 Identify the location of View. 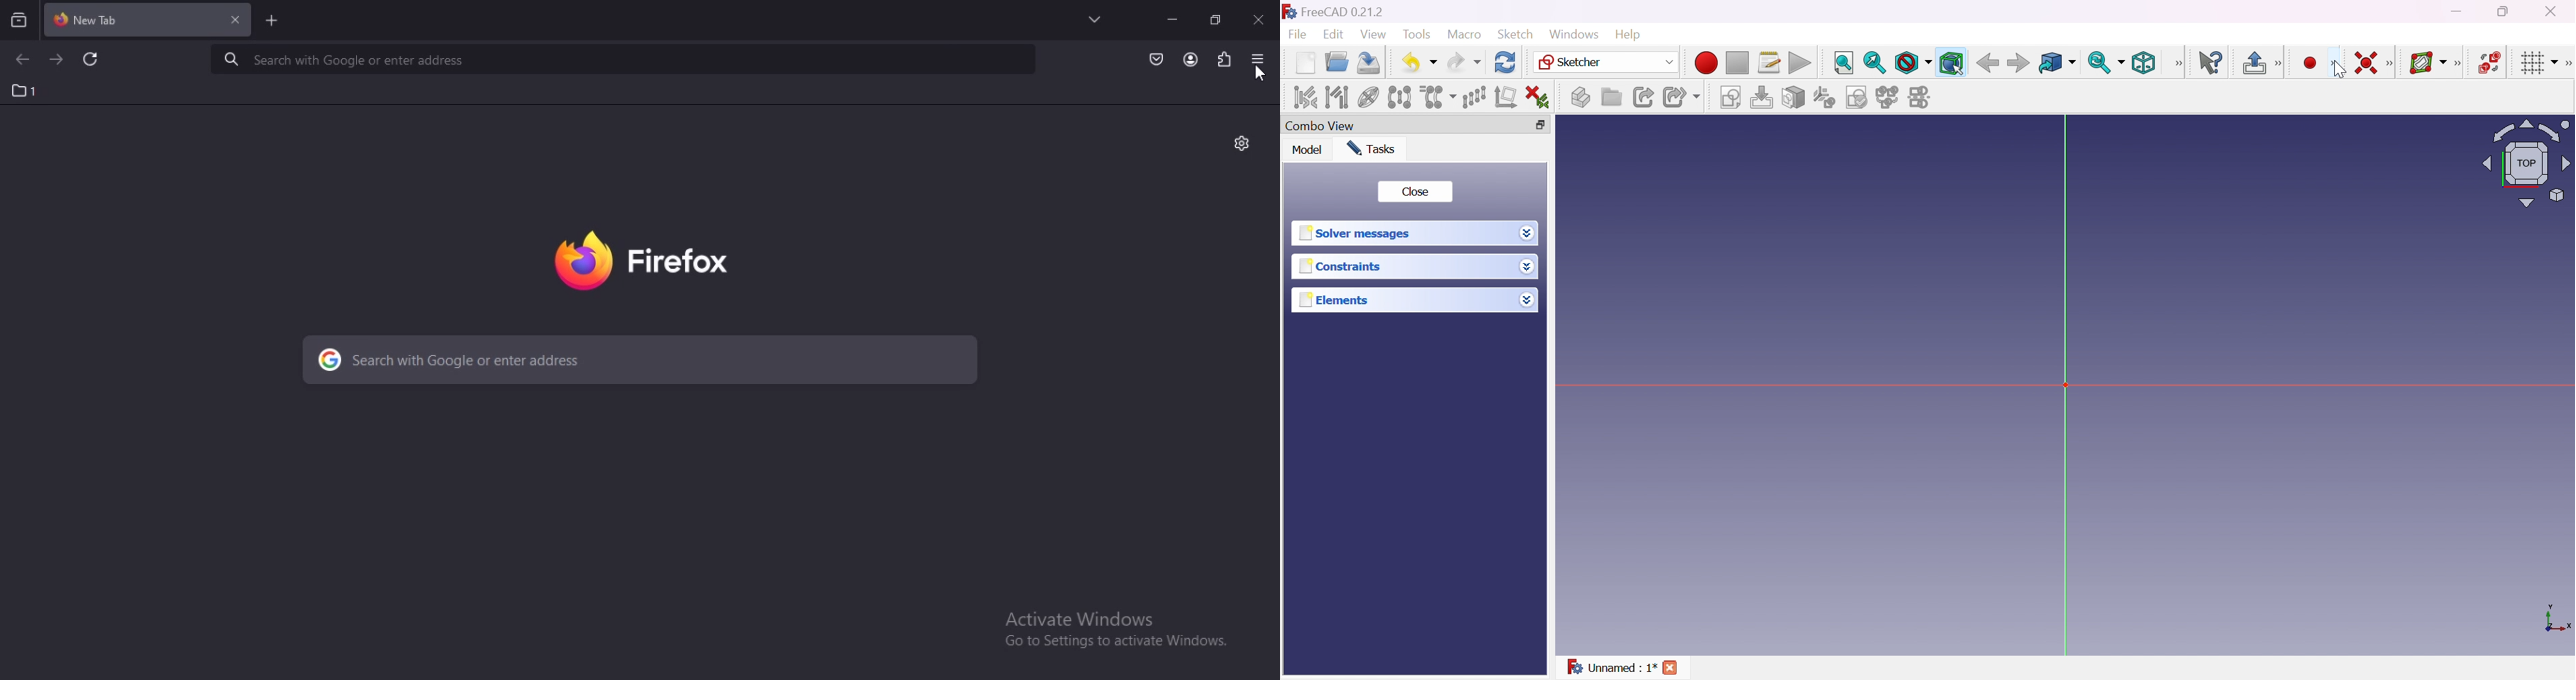
(1374, 34).